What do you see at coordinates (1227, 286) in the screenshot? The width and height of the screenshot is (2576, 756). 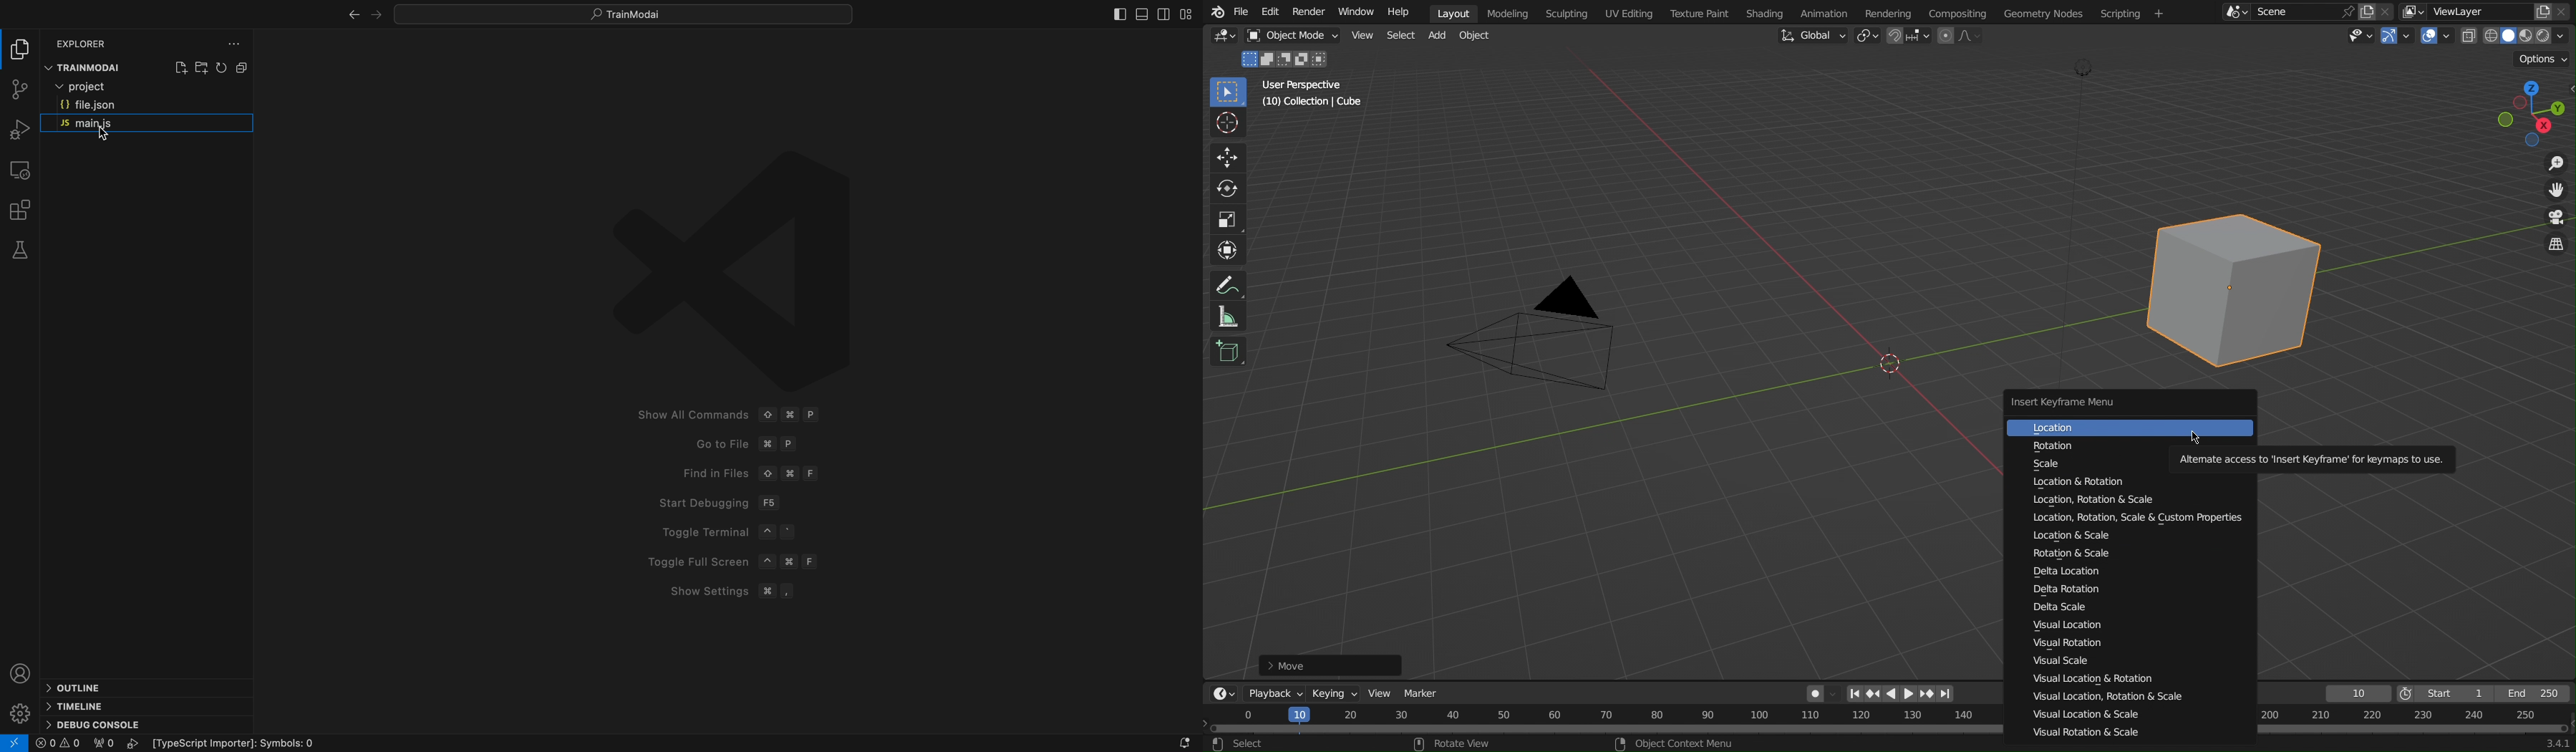 I see `Annotate` at bounding box center [1227, 286].